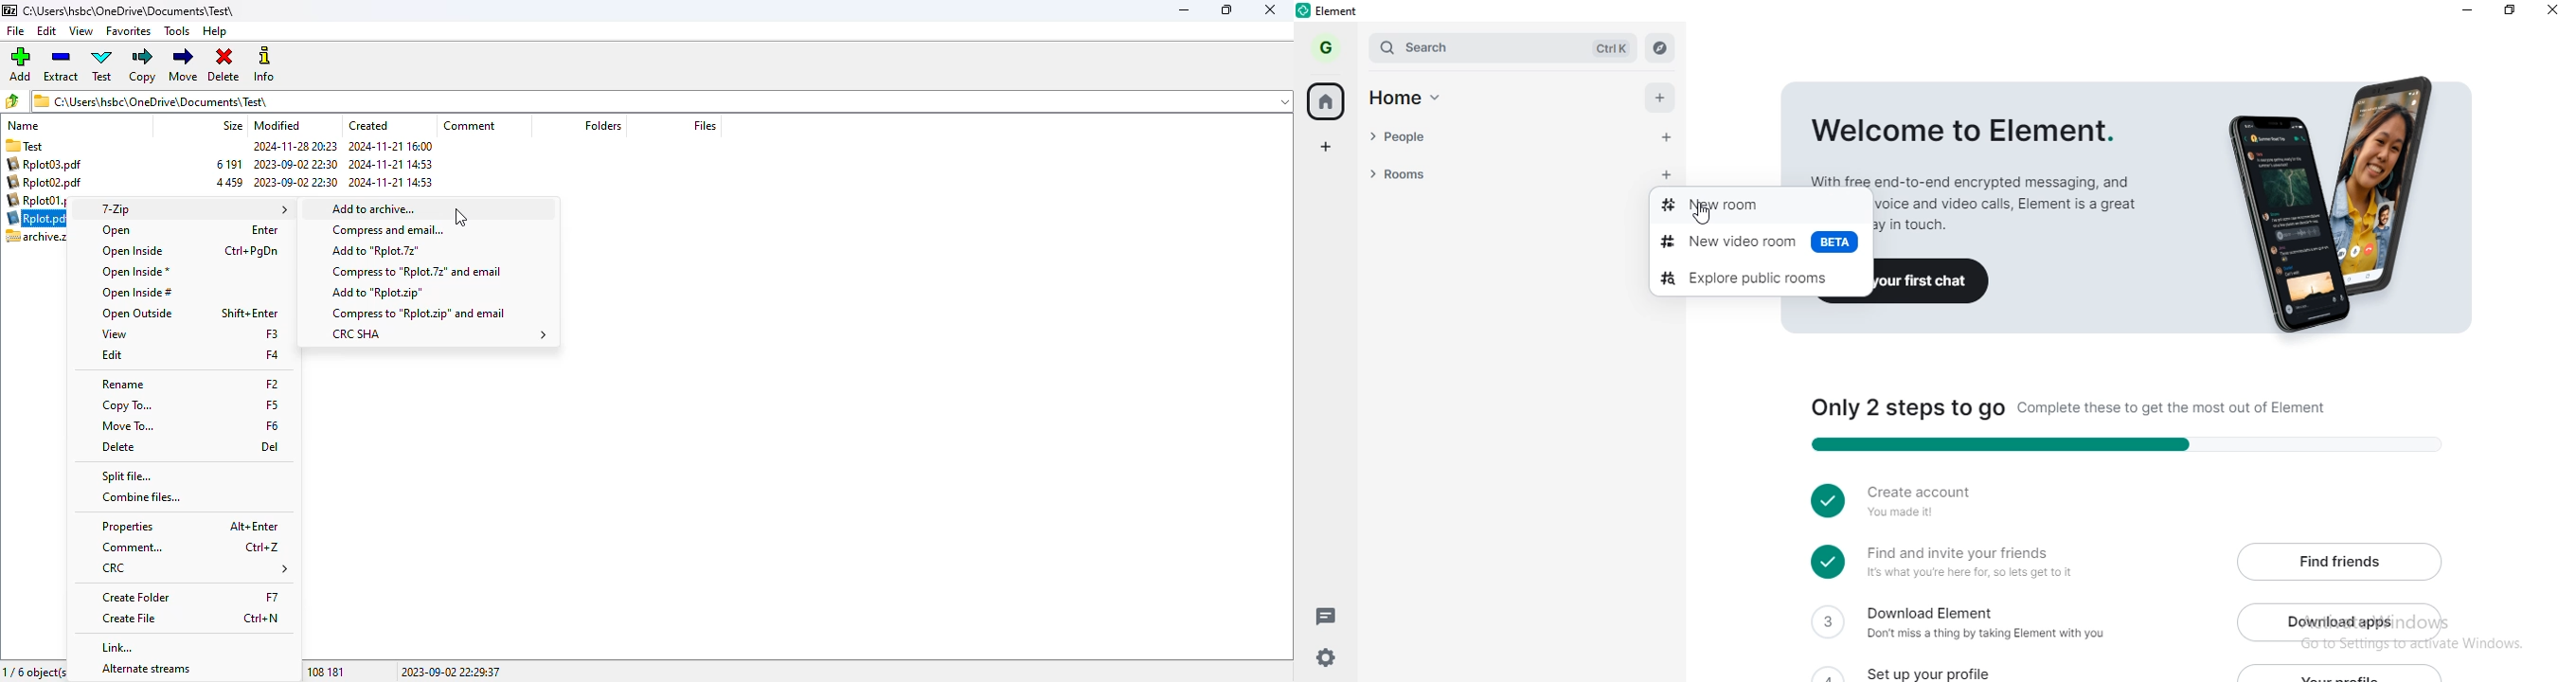 The height and width of the screenshot is (700, 2576). What do you see at coordinates (377, 250) in the screenshot?
I see `add to .7z file` at bounding box center [377, 250].